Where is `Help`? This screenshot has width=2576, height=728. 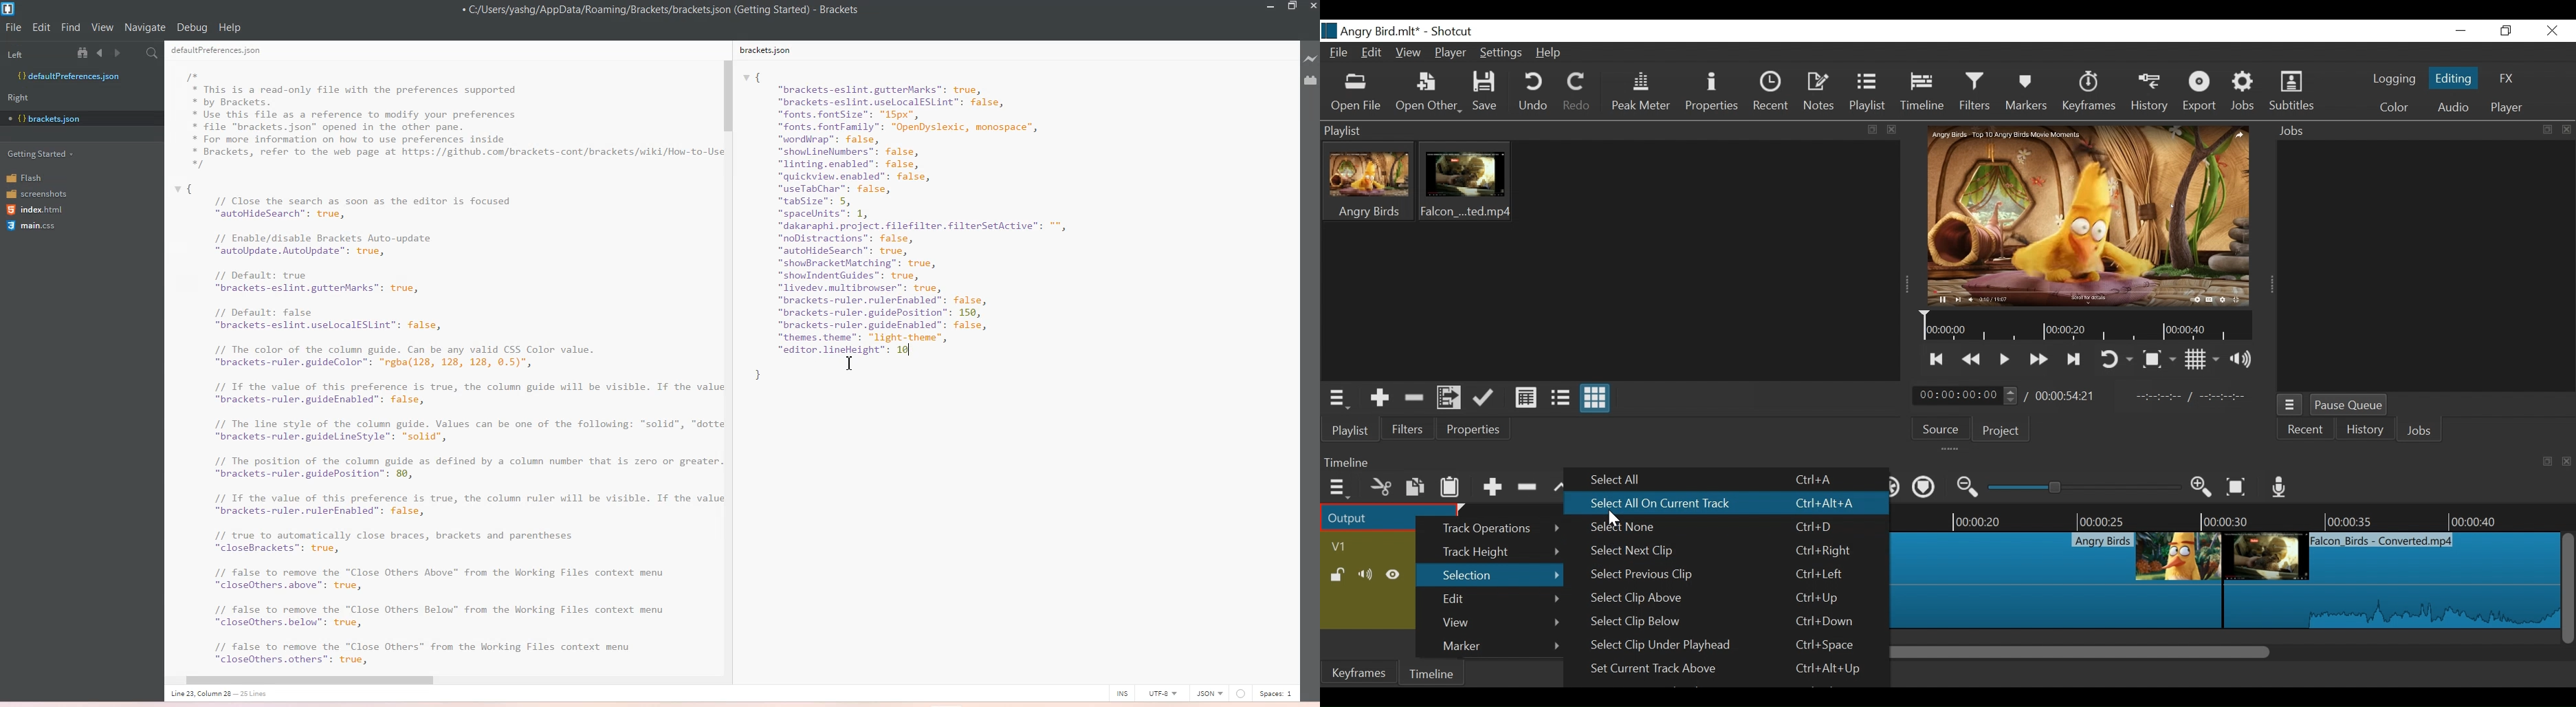 Help is located at coordinates (1549, 54).